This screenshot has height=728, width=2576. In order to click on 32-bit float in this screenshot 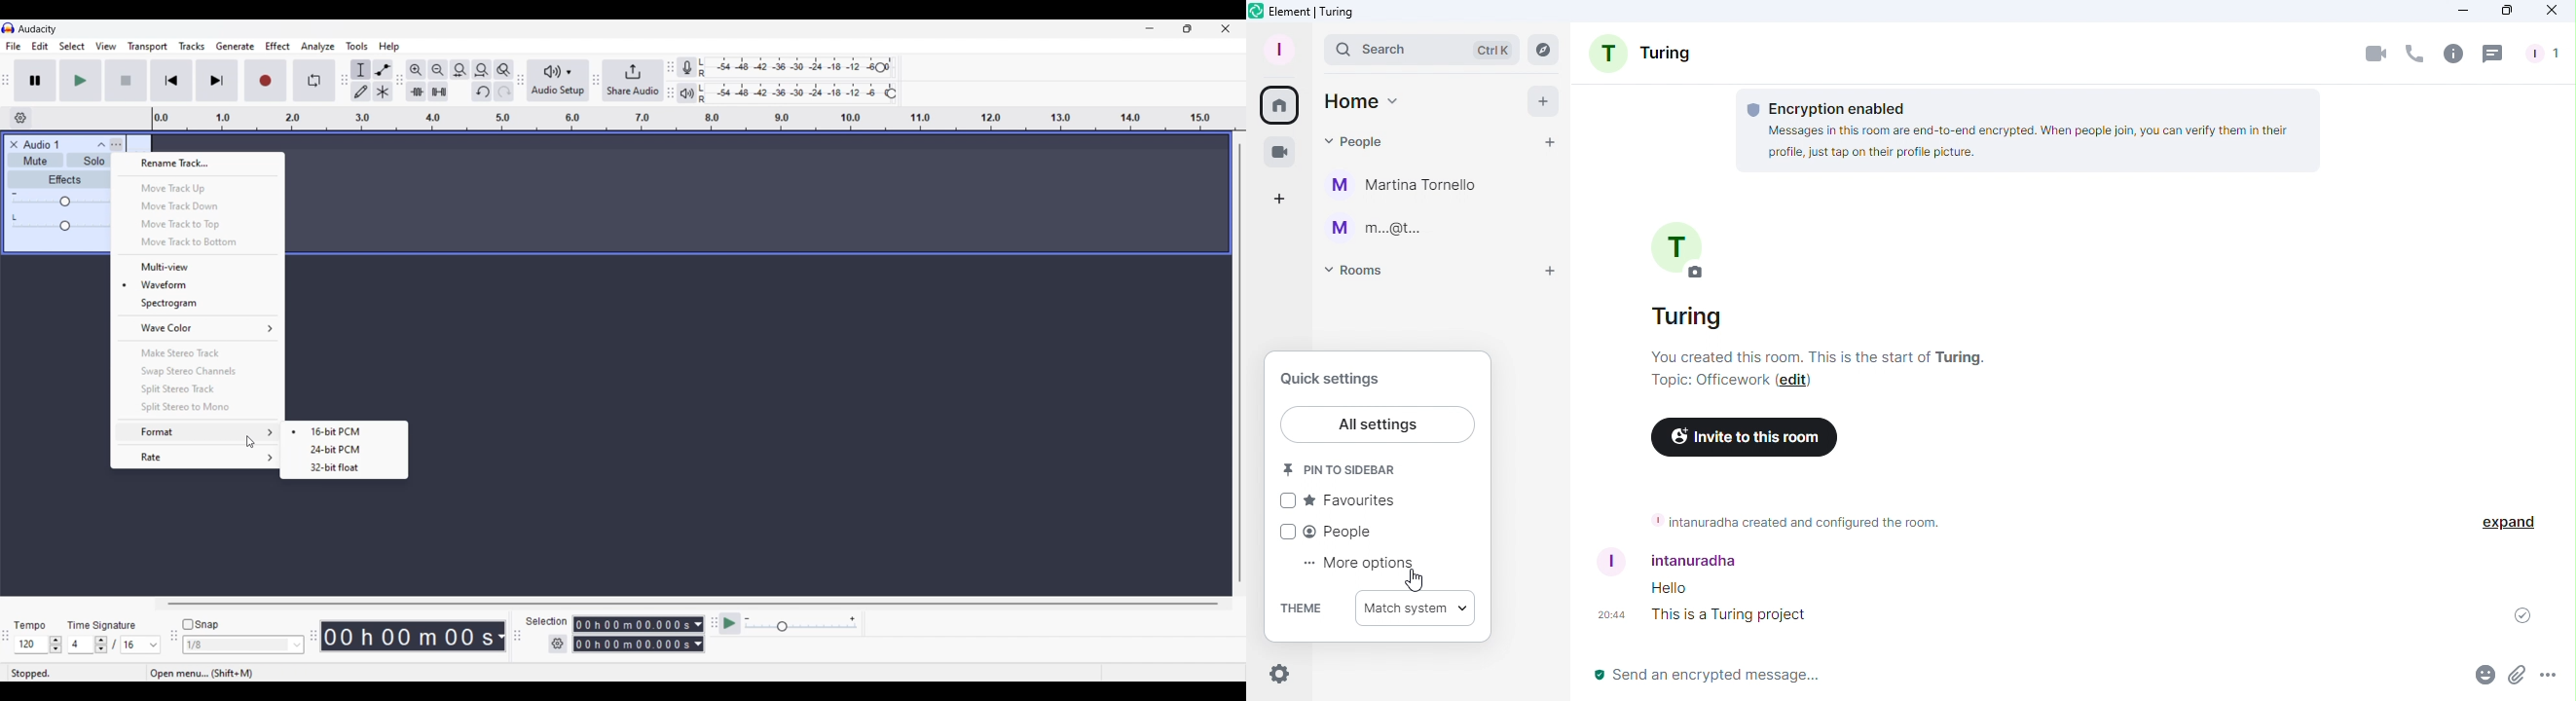, I will do `click(331, 469)`.